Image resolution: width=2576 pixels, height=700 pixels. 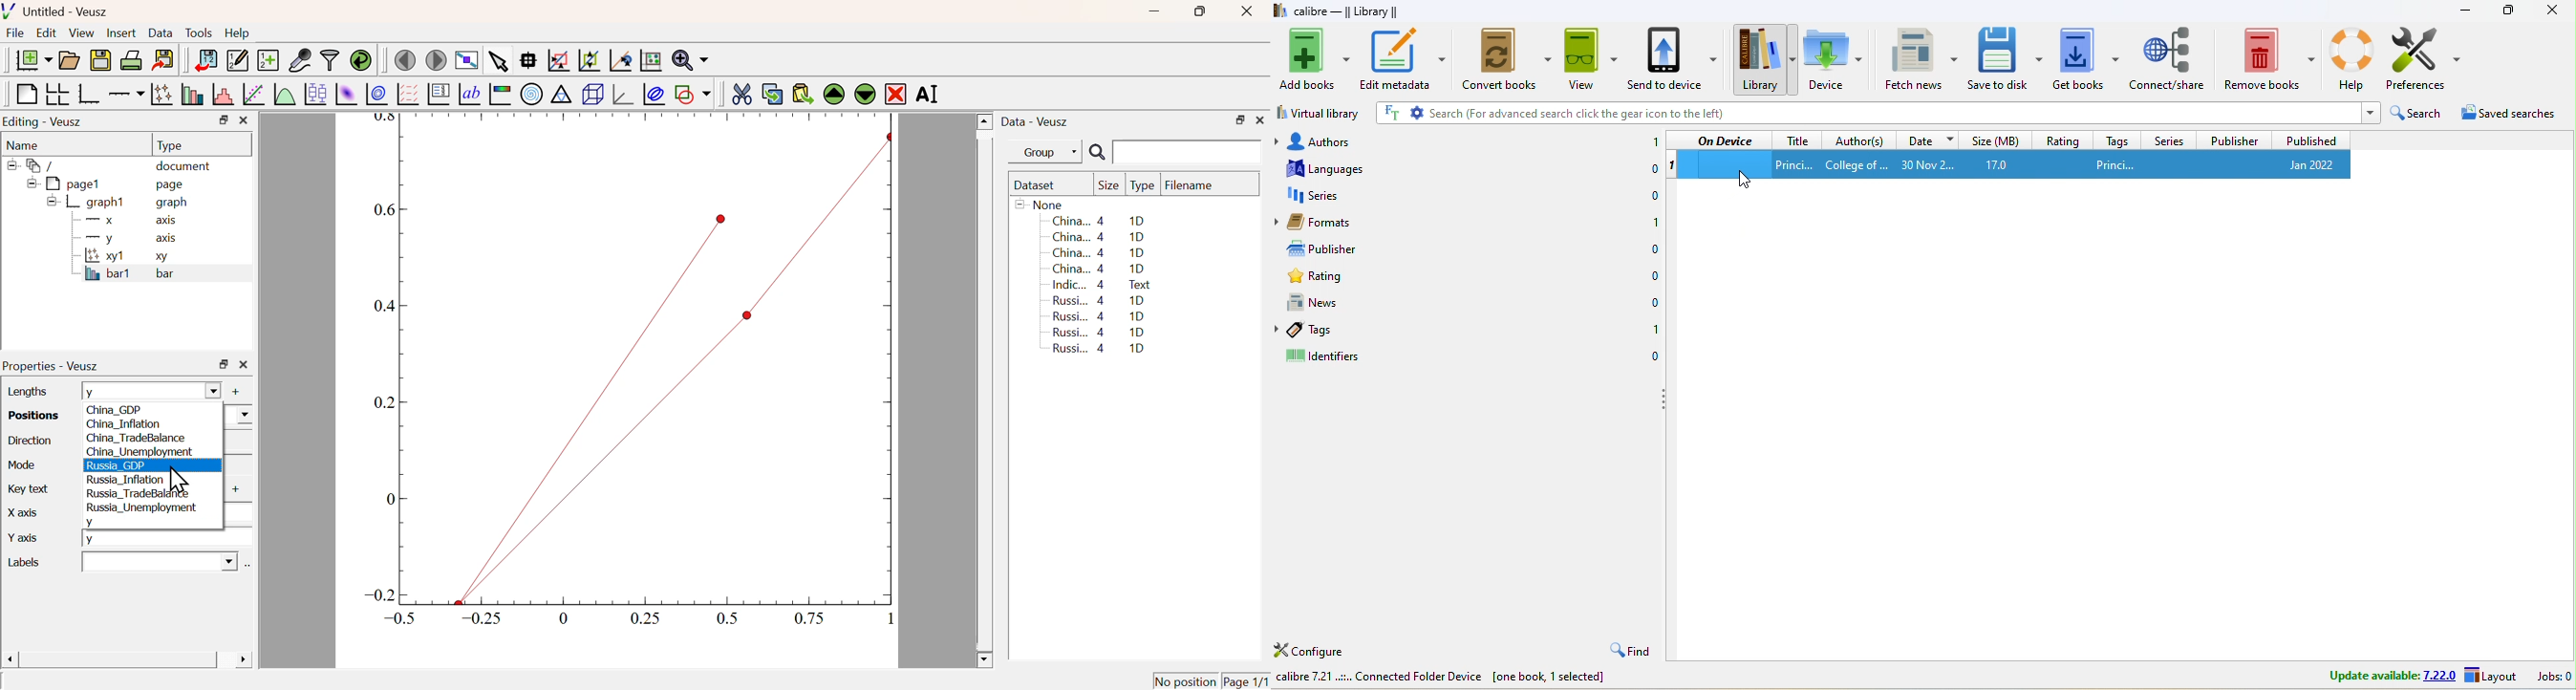 I want to click on view, so click(x=1590, y=61).